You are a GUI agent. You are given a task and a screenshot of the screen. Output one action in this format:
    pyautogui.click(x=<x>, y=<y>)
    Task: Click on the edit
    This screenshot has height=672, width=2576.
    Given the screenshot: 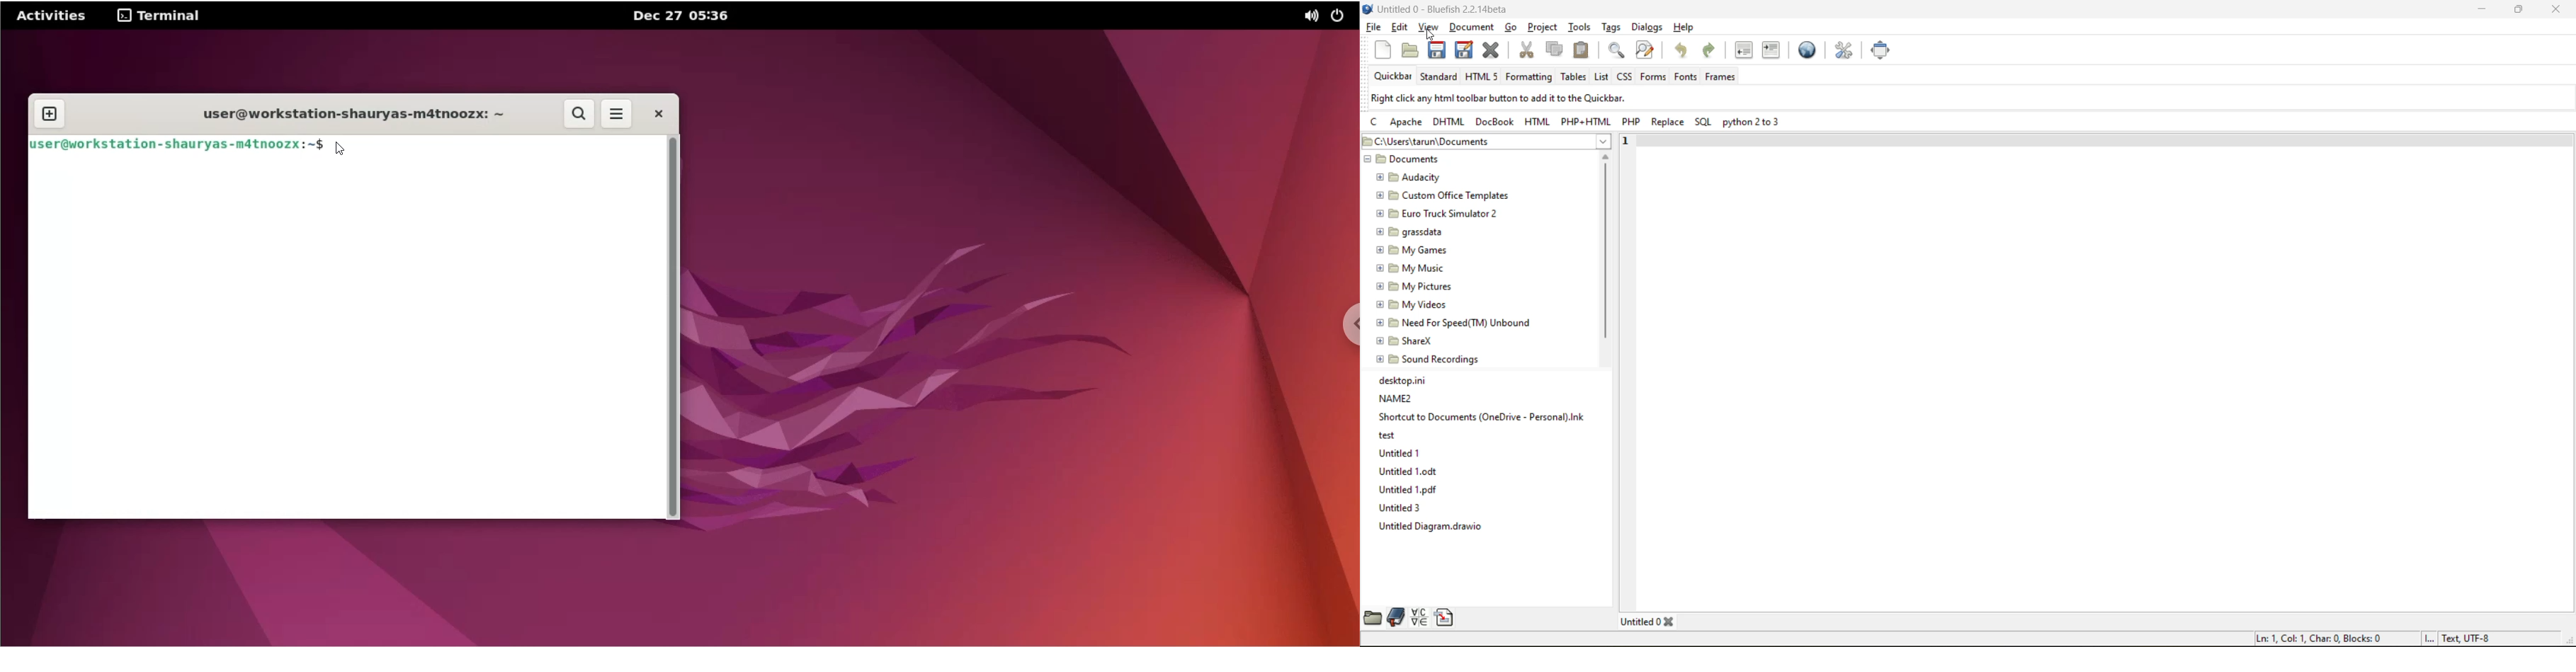 What is the action you would take?
    pyautogui.click(x=1401, y=27)
    